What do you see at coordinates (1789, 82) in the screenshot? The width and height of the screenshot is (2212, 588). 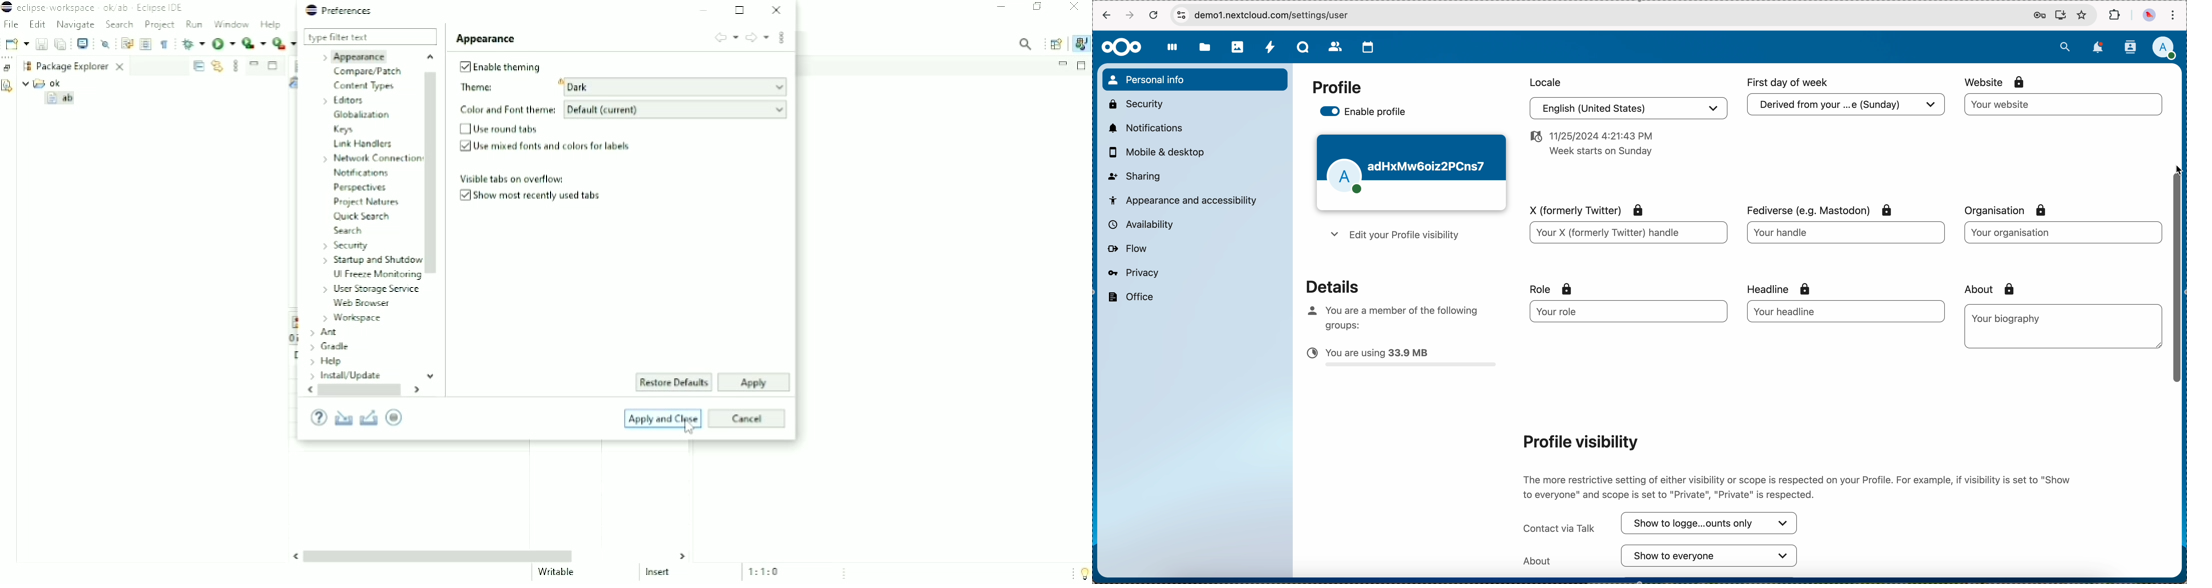 I see `first day of week` at bounding box center [1789, 82].